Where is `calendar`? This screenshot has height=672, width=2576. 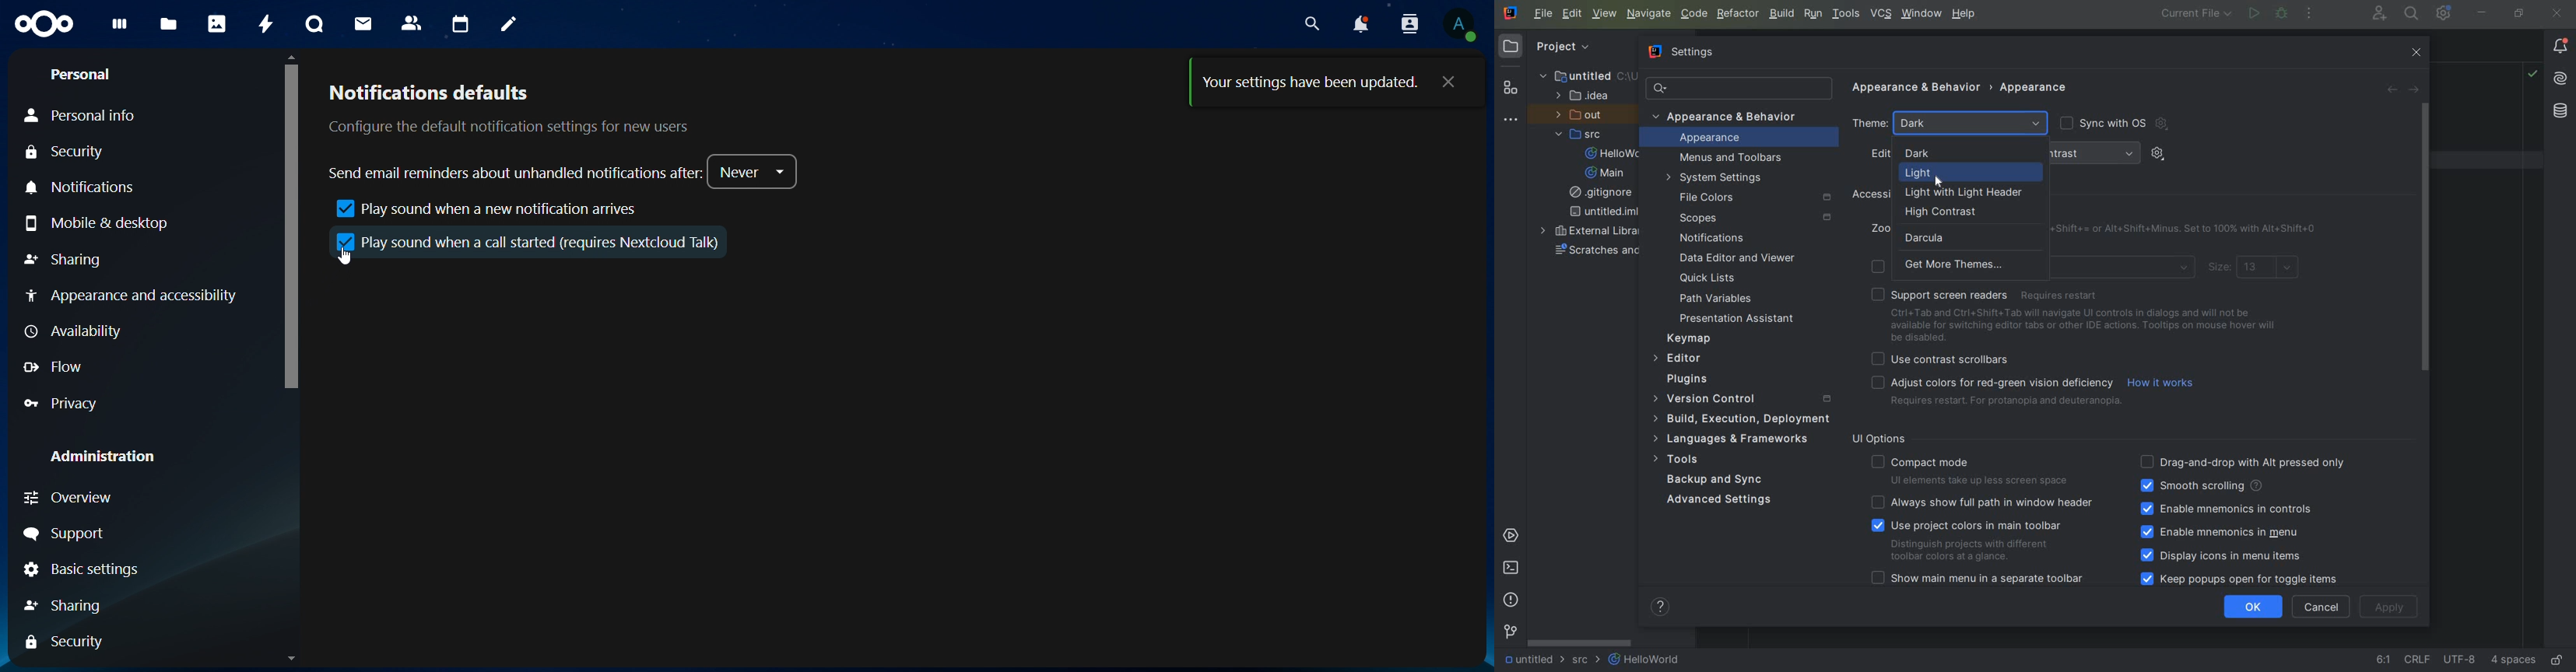 calendar is located at coordinates (461, 25).